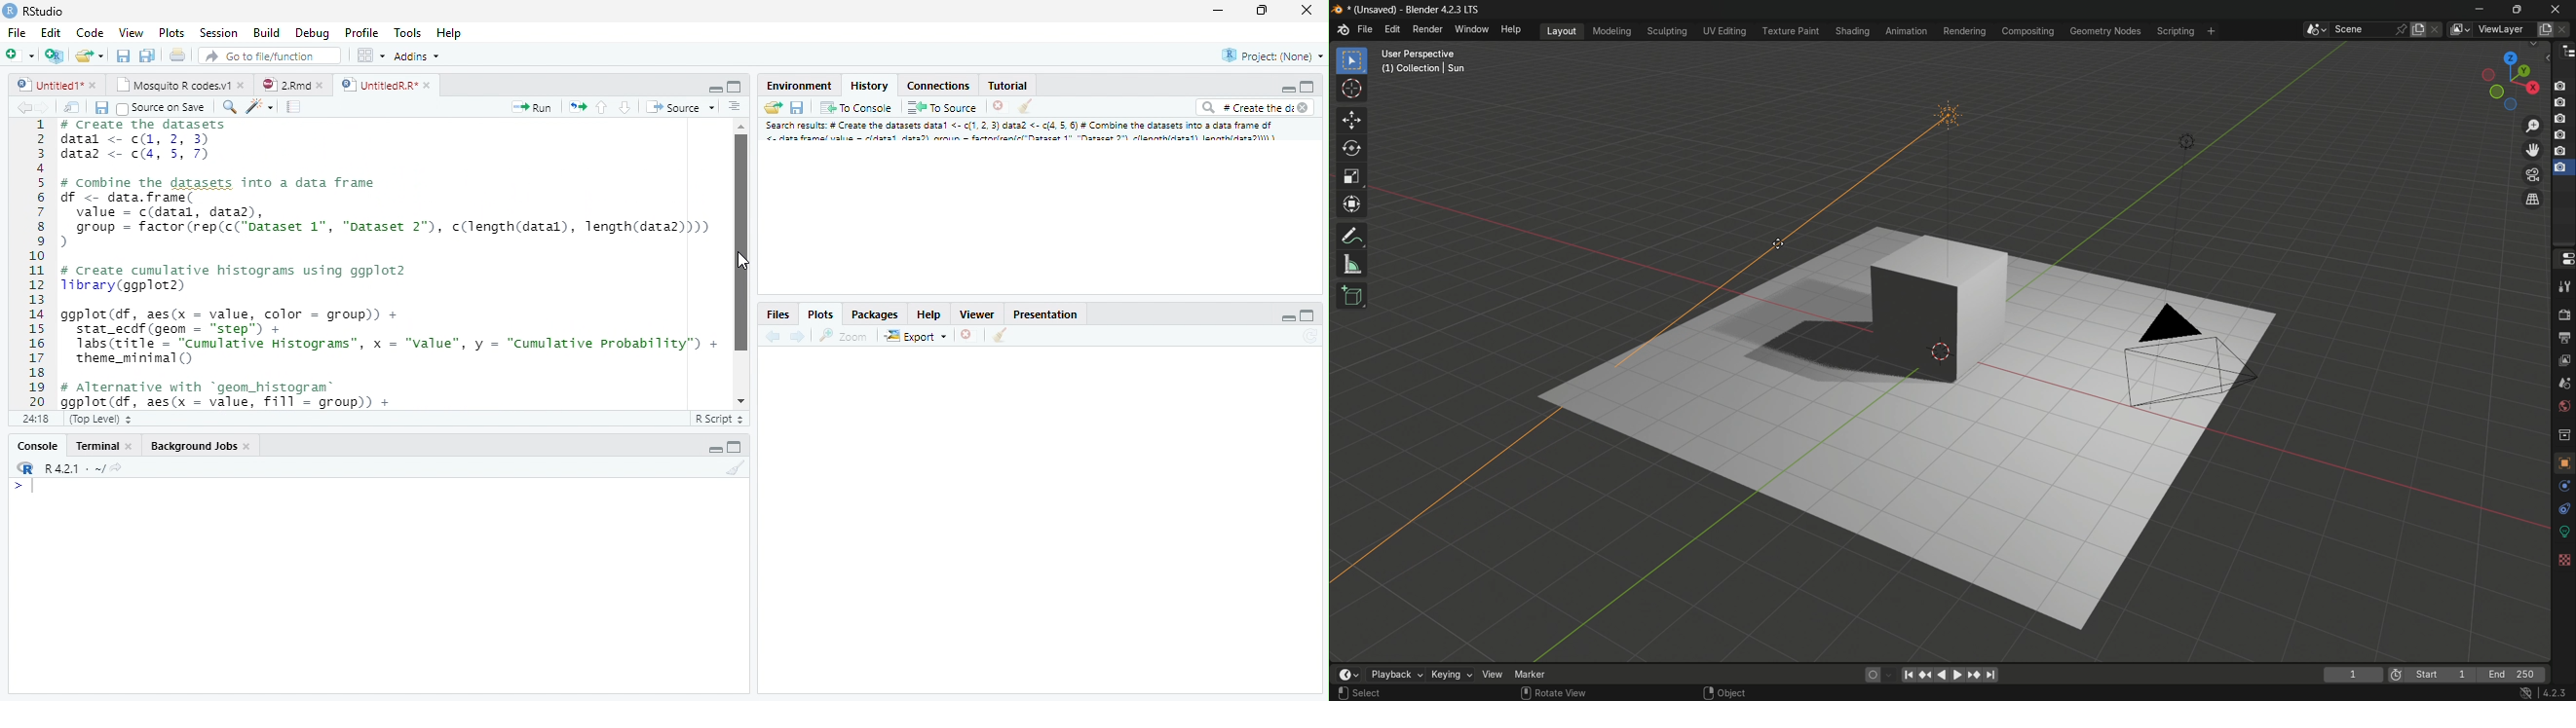 Image resolution: width=2576 pixels, height=728 pixels. Describe the element at coordinates (1341, 692) in the screenshot. I see `left click` at that location.